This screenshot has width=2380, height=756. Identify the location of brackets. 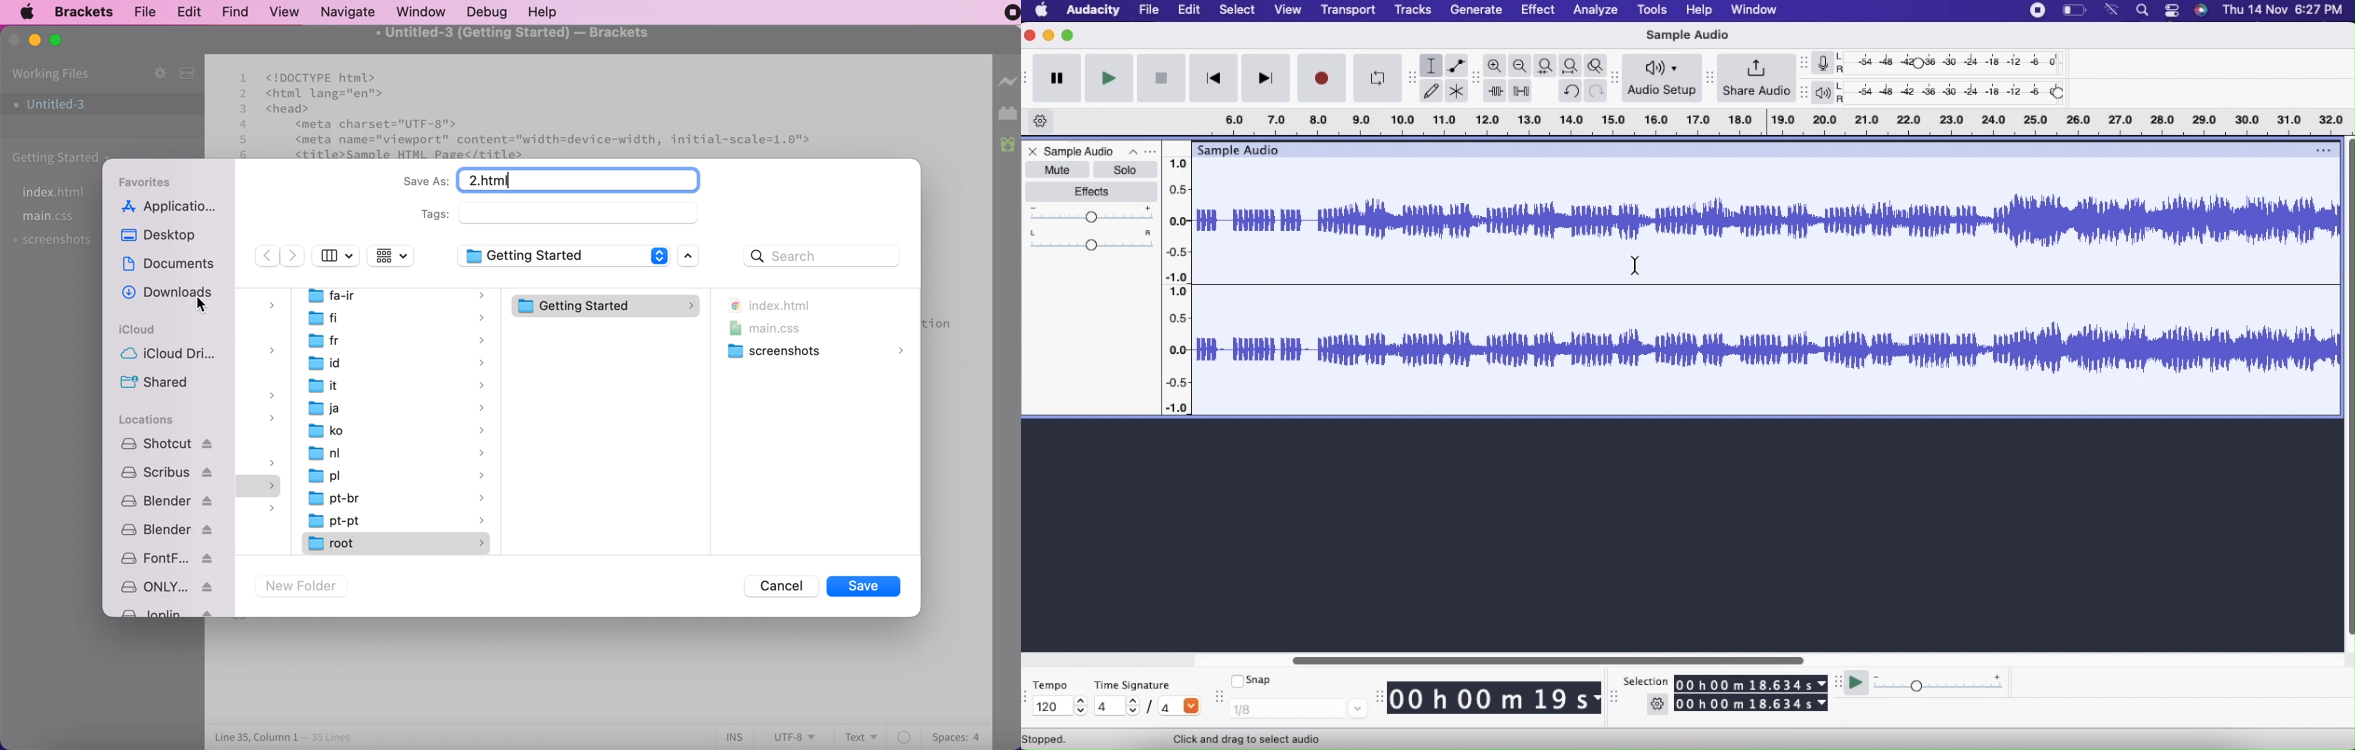
(85, 11).